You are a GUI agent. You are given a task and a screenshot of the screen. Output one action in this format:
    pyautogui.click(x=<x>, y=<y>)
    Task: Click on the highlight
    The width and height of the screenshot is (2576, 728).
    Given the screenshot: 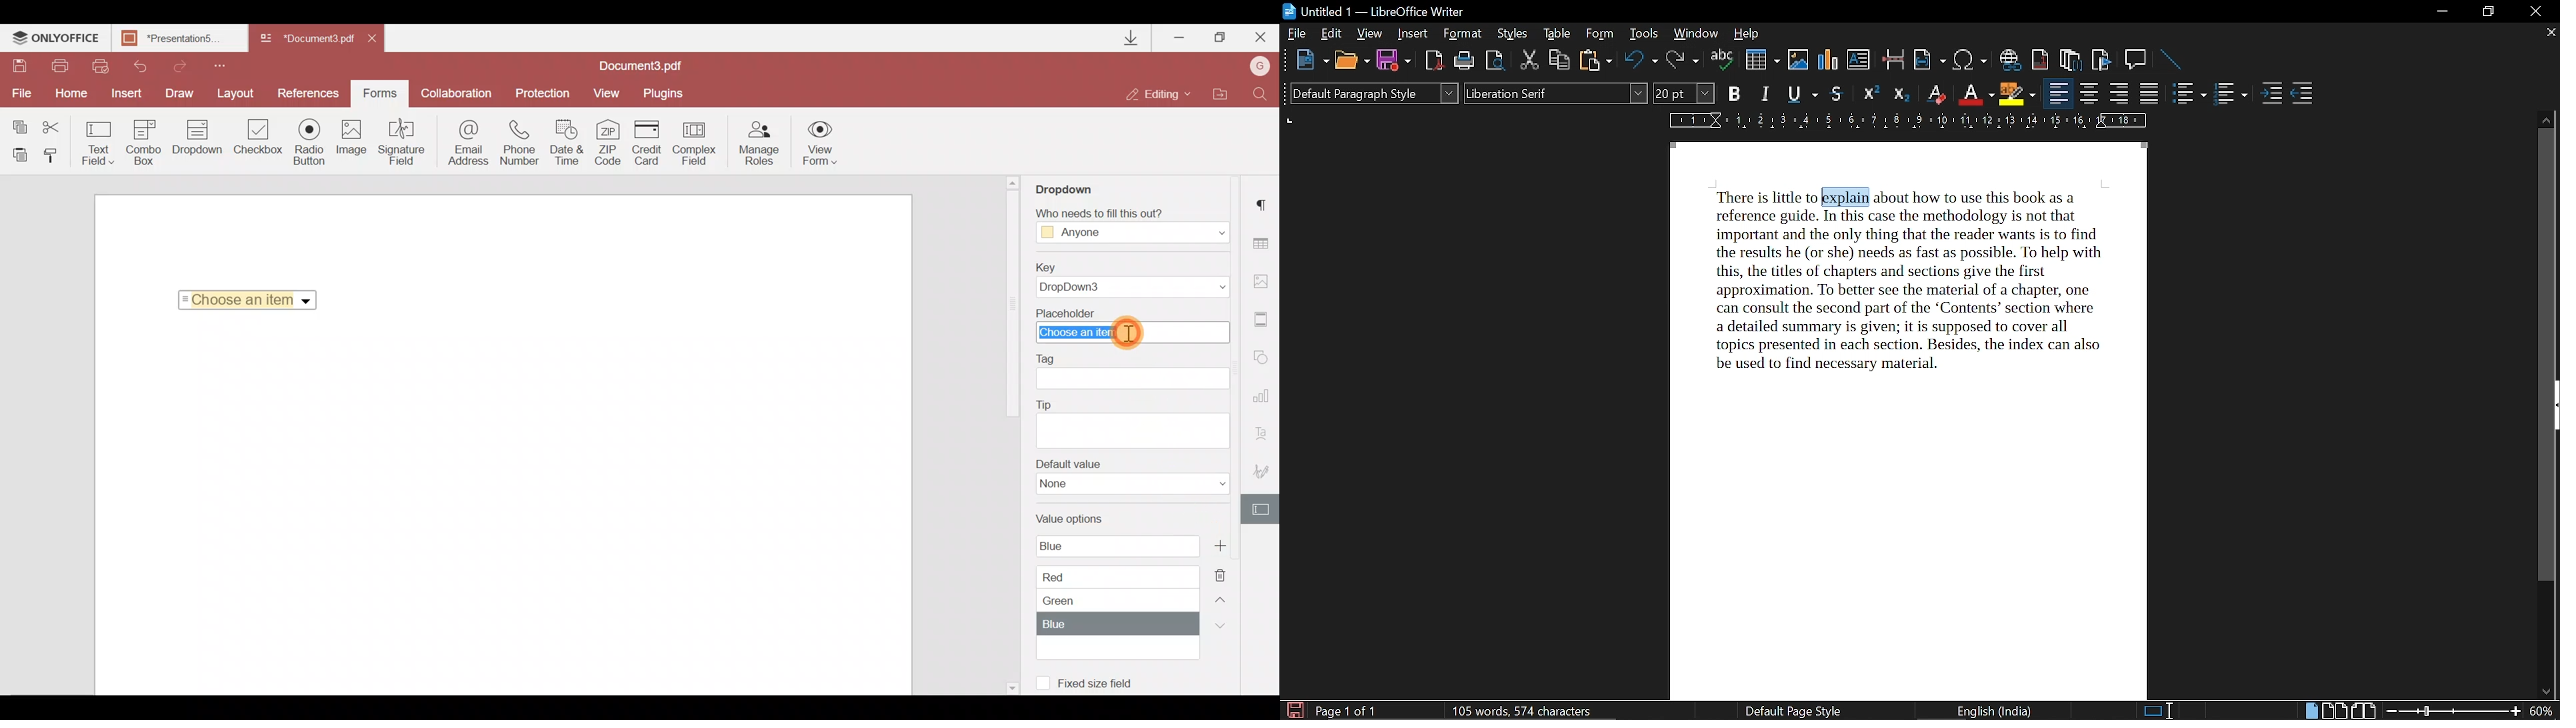 What is the action you would take?
    pyautogui.click(x=2016, y=94)
    